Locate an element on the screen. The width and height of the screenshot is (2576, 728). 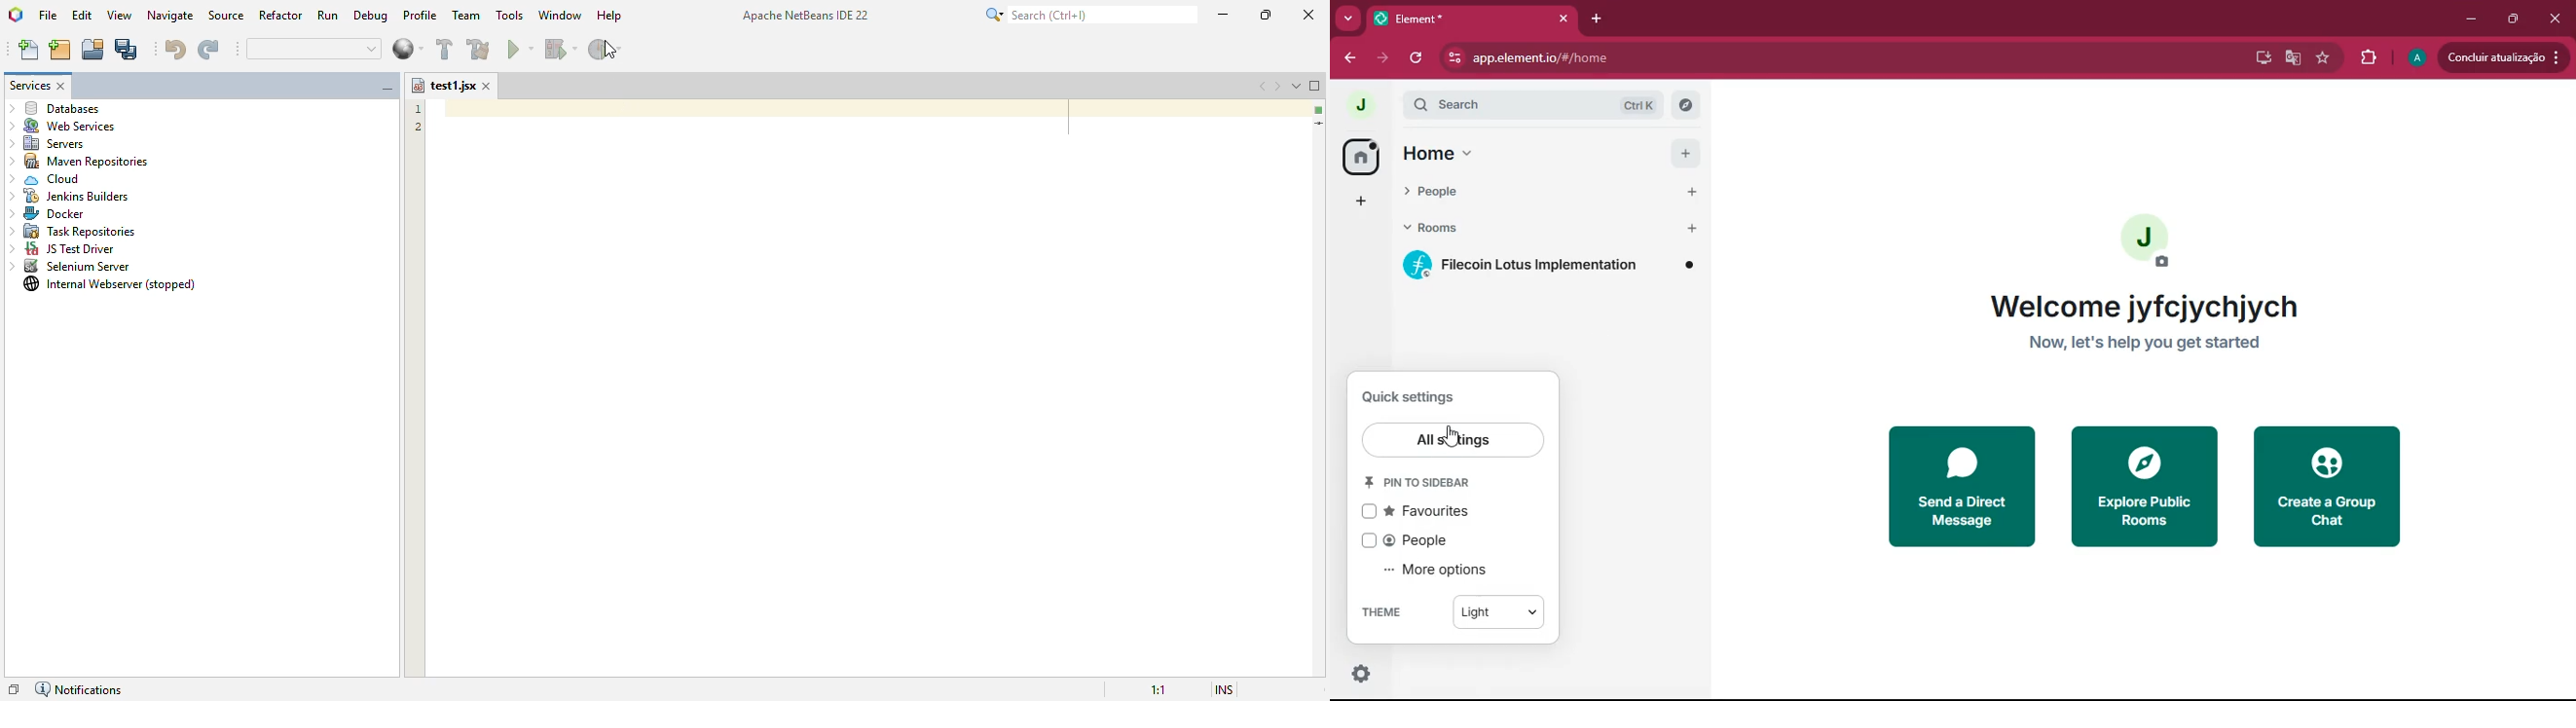
tab is located at coordinates (1470, 18).